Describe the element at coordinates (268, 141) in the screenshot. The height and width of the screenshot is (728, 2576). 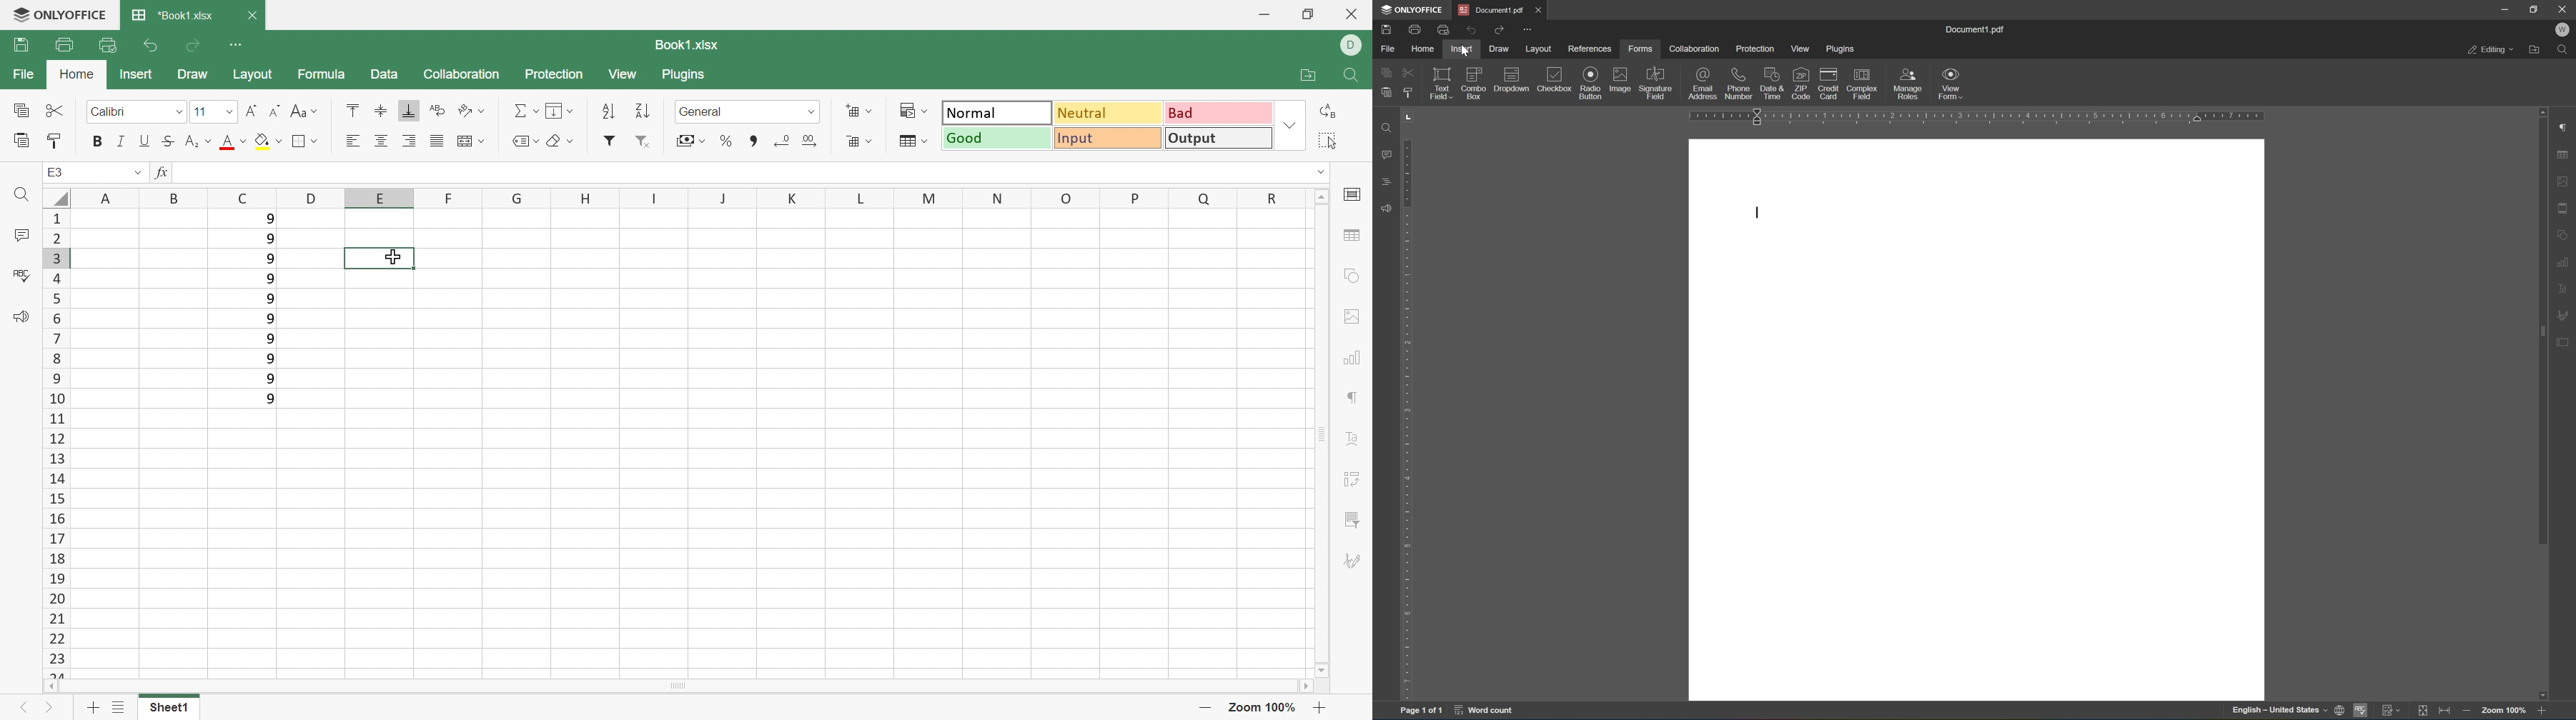
I see `Fill color` at that location.